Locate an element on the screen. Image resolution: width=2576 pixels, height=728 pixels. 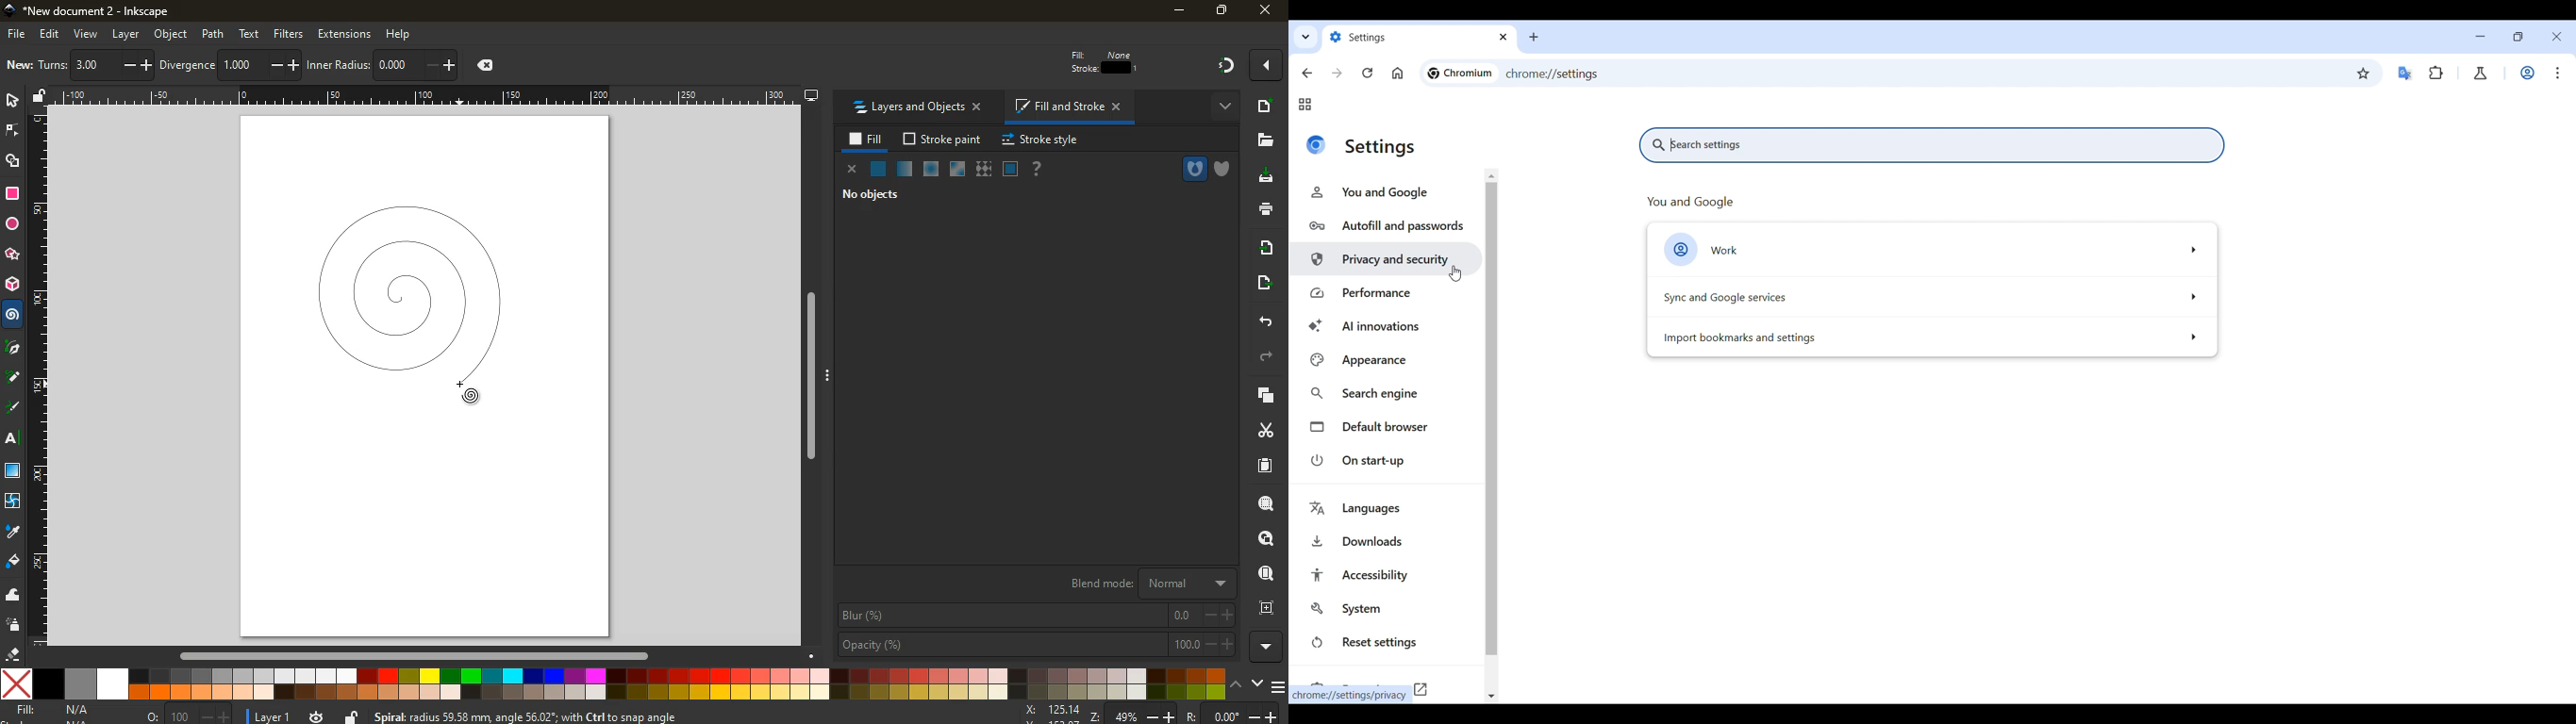
close is located at coordinates (1504, 35).